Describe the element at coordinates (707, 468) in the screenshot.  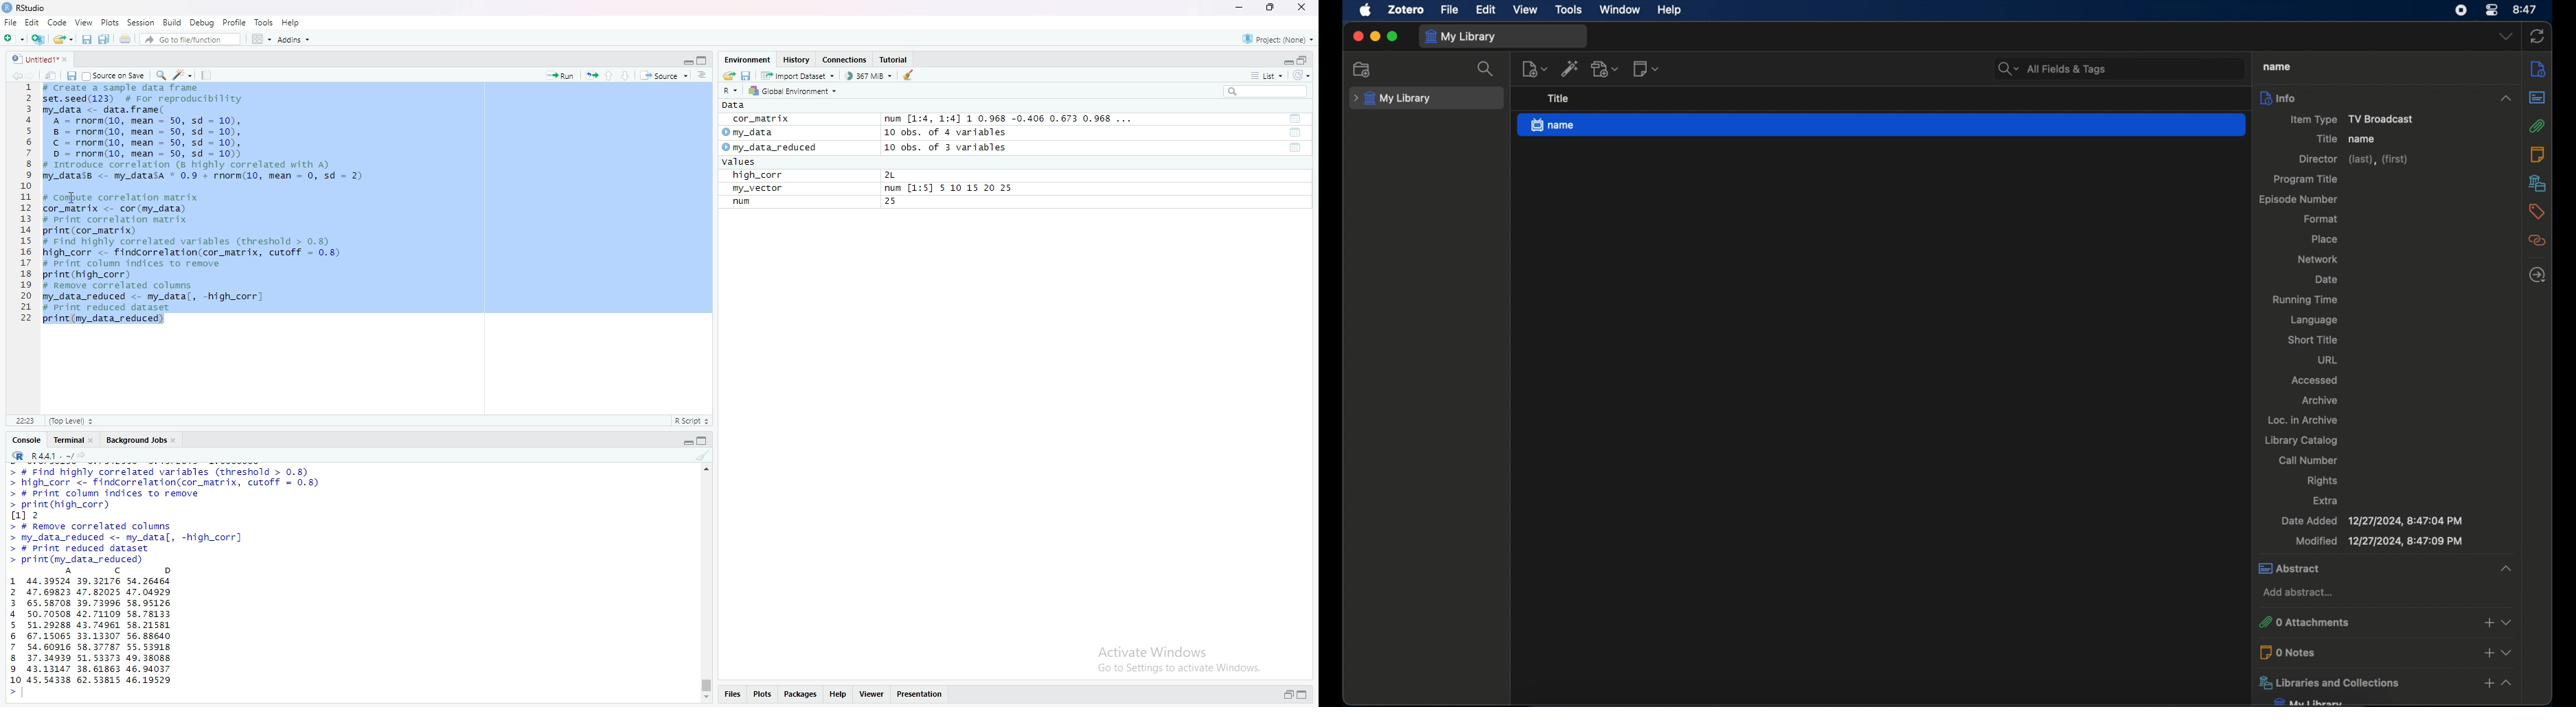
I see `scroll up` at that location.